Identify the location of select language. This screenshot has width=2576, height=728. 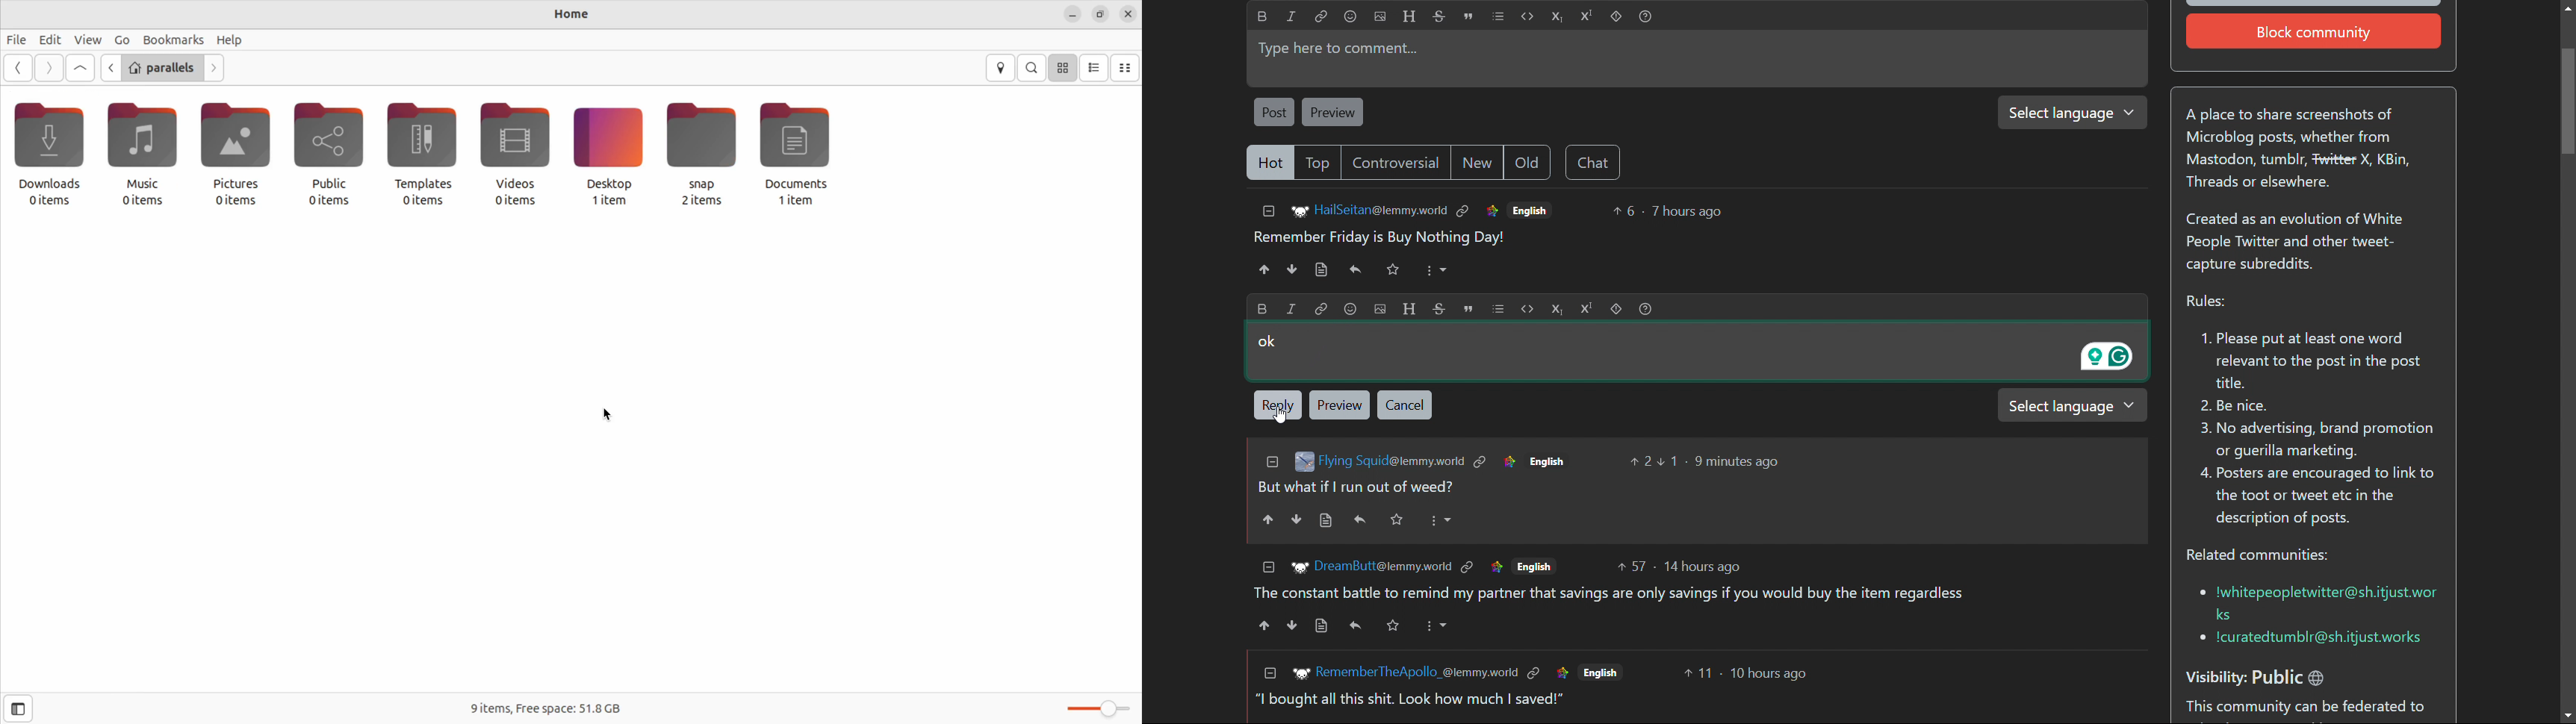
(2073, 407).